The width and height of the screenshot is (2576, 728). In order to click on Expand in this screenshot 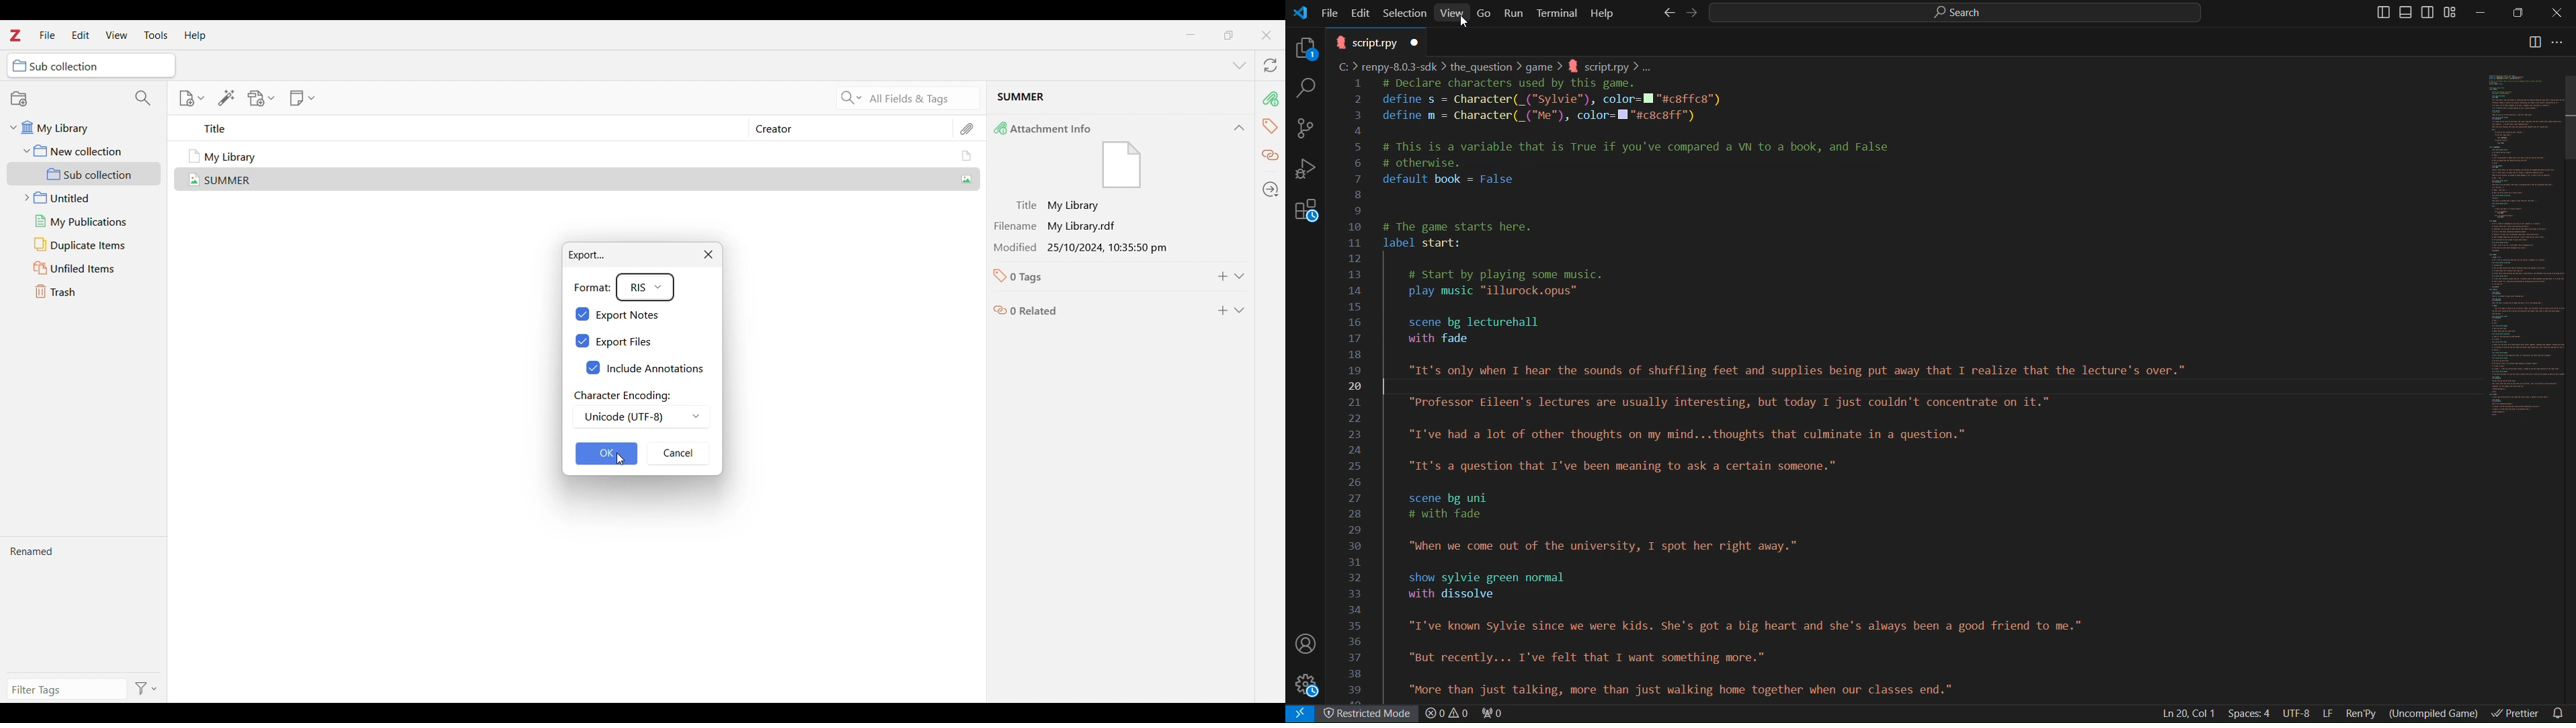, I will do `click(1240, 311)`.